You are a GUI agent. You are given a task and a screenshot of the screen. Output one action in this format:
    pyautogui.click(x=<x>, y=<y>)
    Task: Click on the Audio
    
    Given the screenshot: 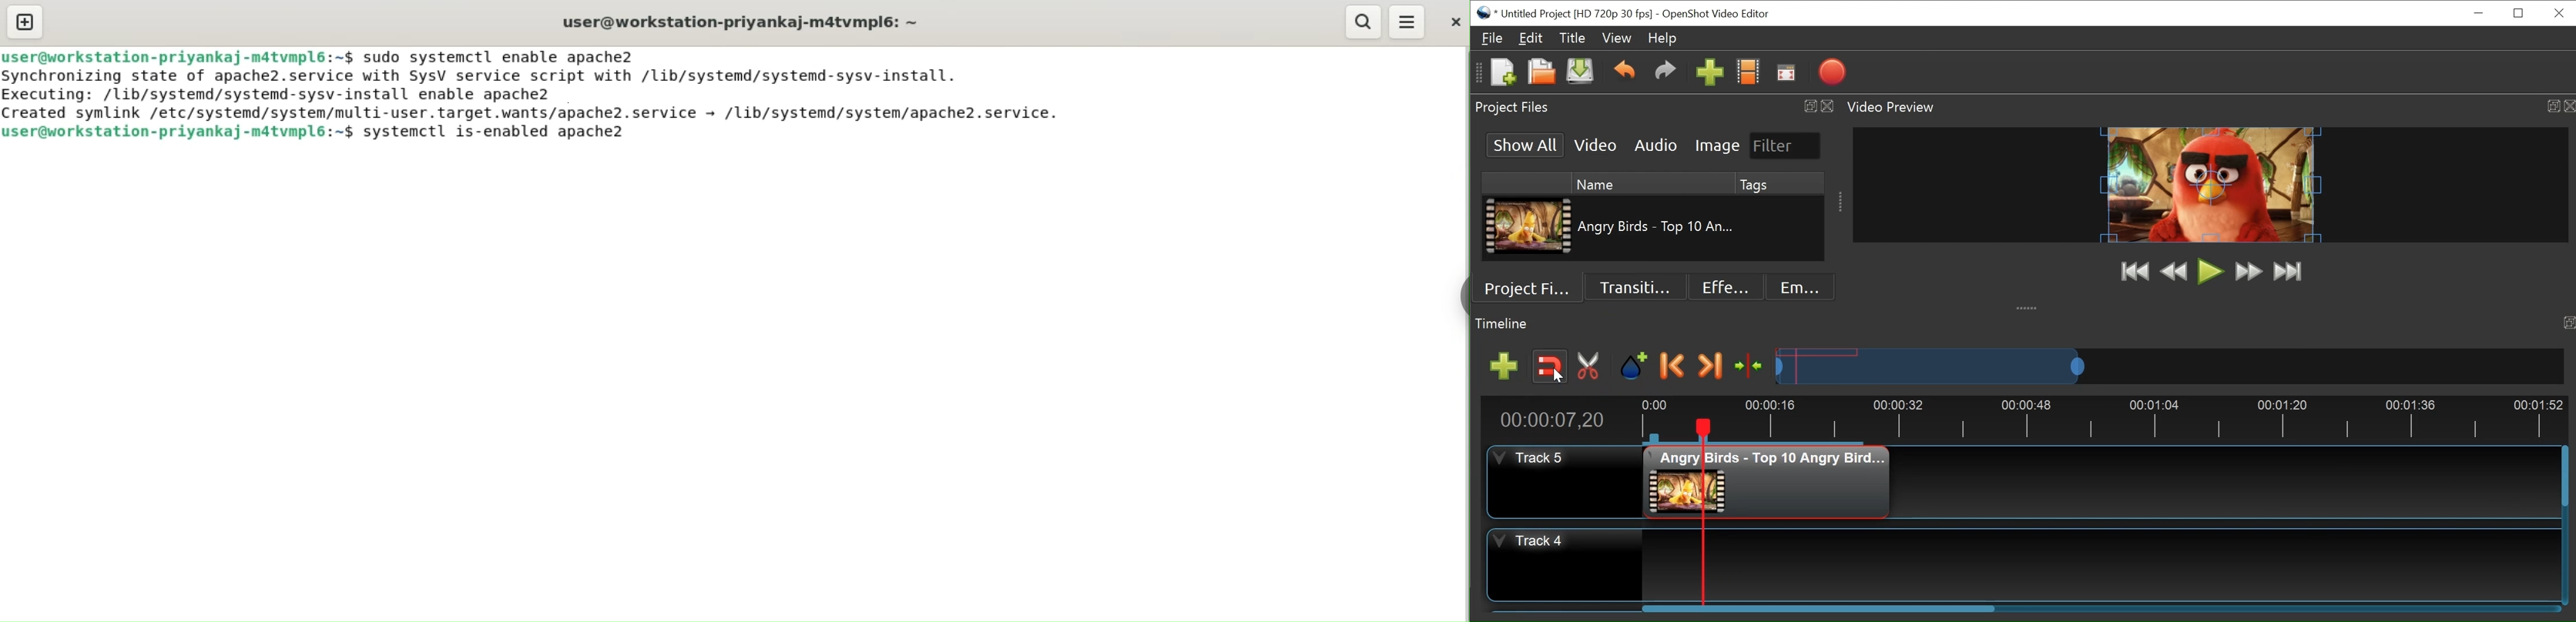 What is the action you would take?
    pyautogui.click(x=1655, y=145)
    